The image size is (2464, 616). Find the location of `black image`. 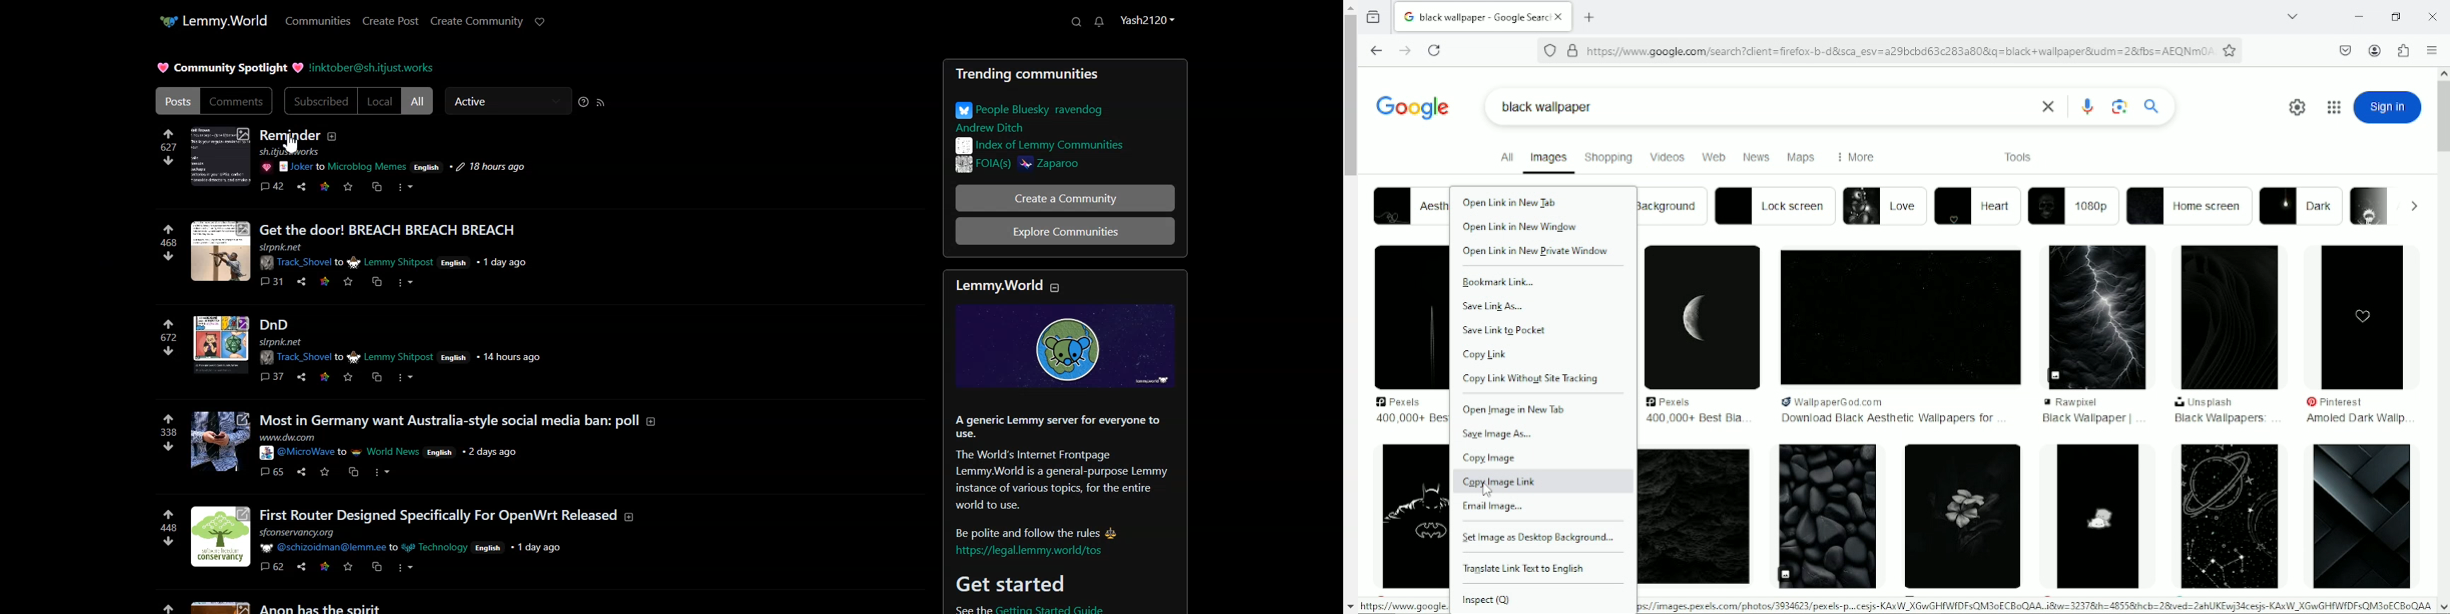

black image is located at coordinates (1703, 317).